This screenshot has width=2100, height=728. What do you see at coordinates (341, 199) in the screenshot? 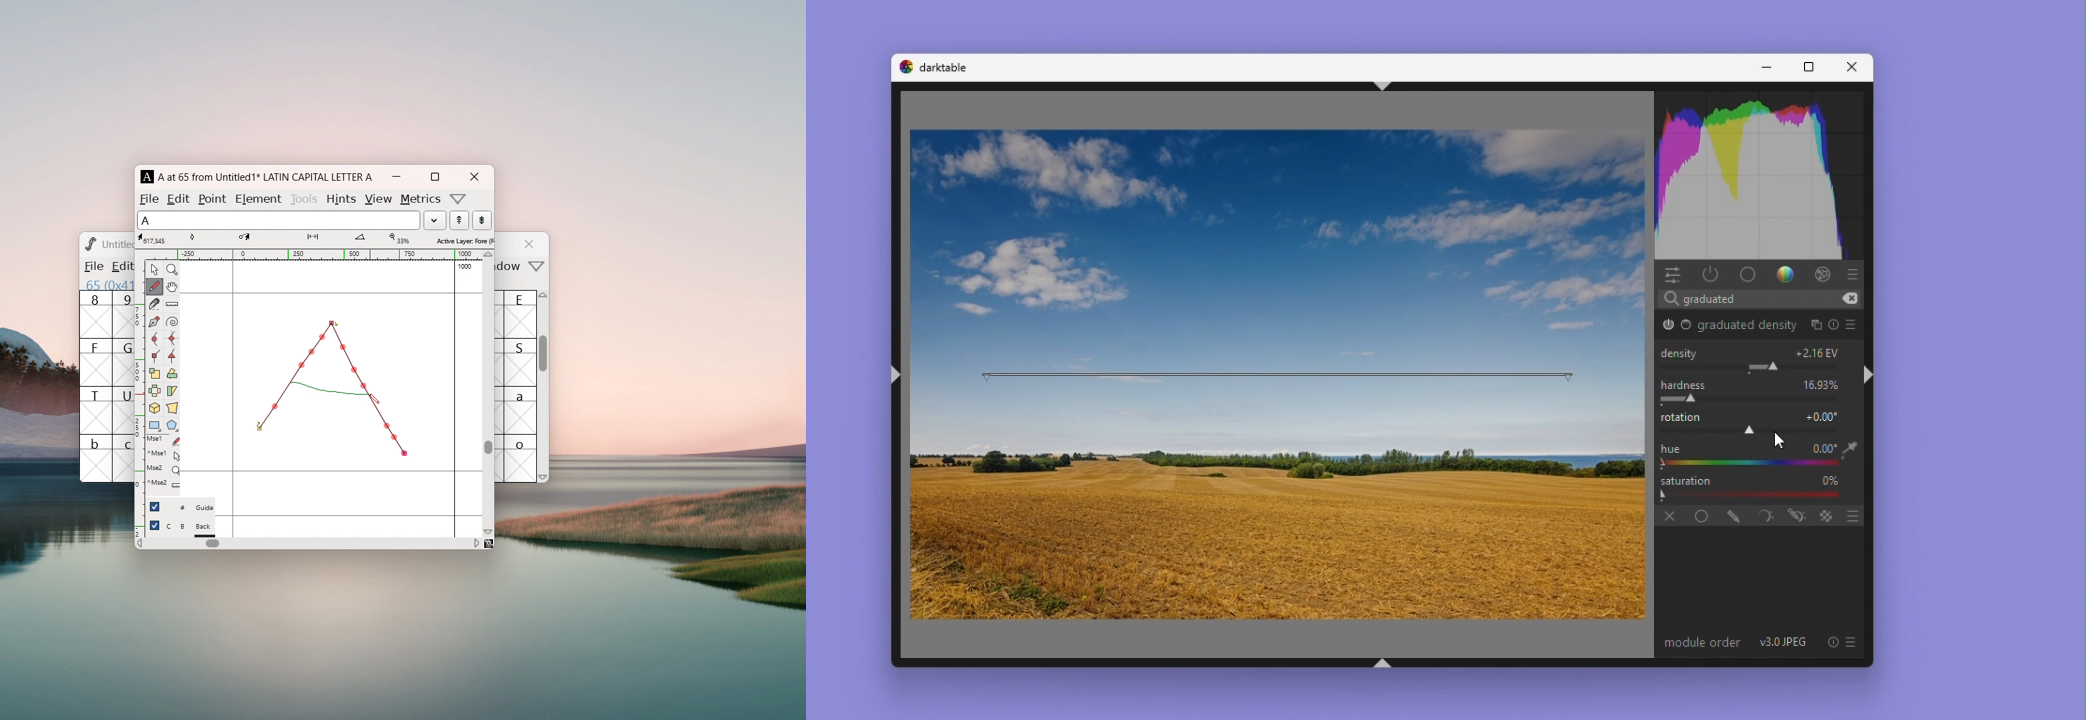
I see `hints` at bounding box center [341, 199].